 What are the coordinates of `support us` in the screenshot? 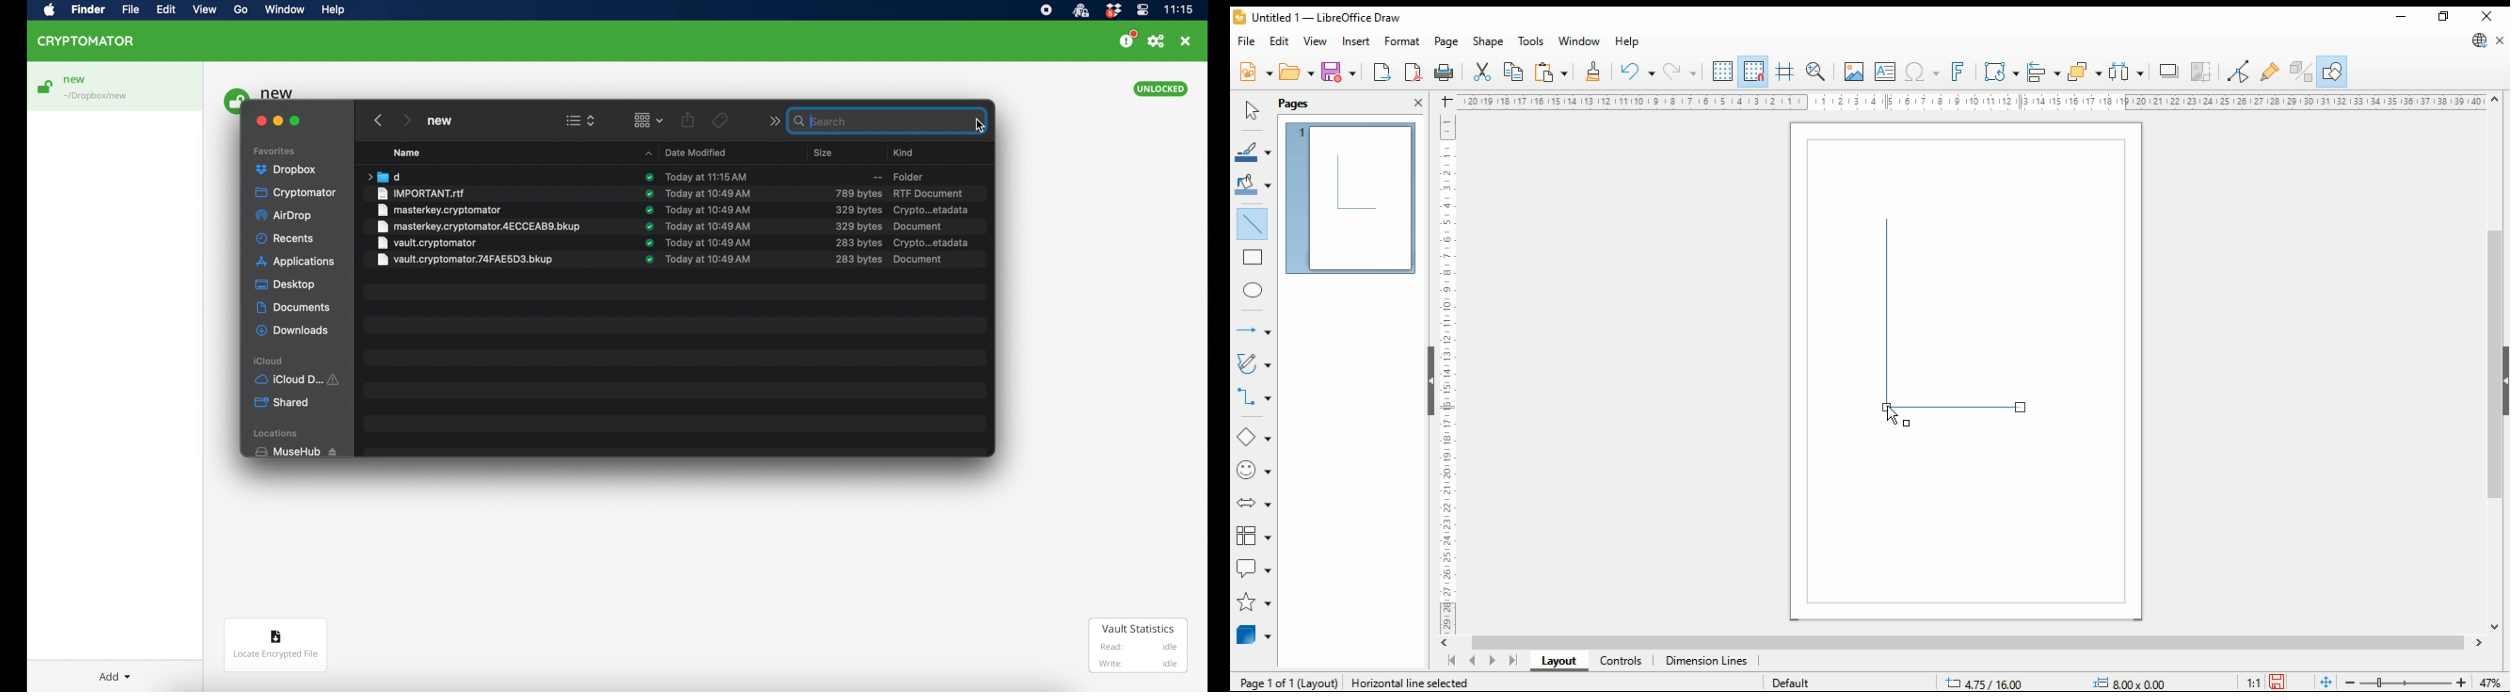 It's located at (1128, 39).